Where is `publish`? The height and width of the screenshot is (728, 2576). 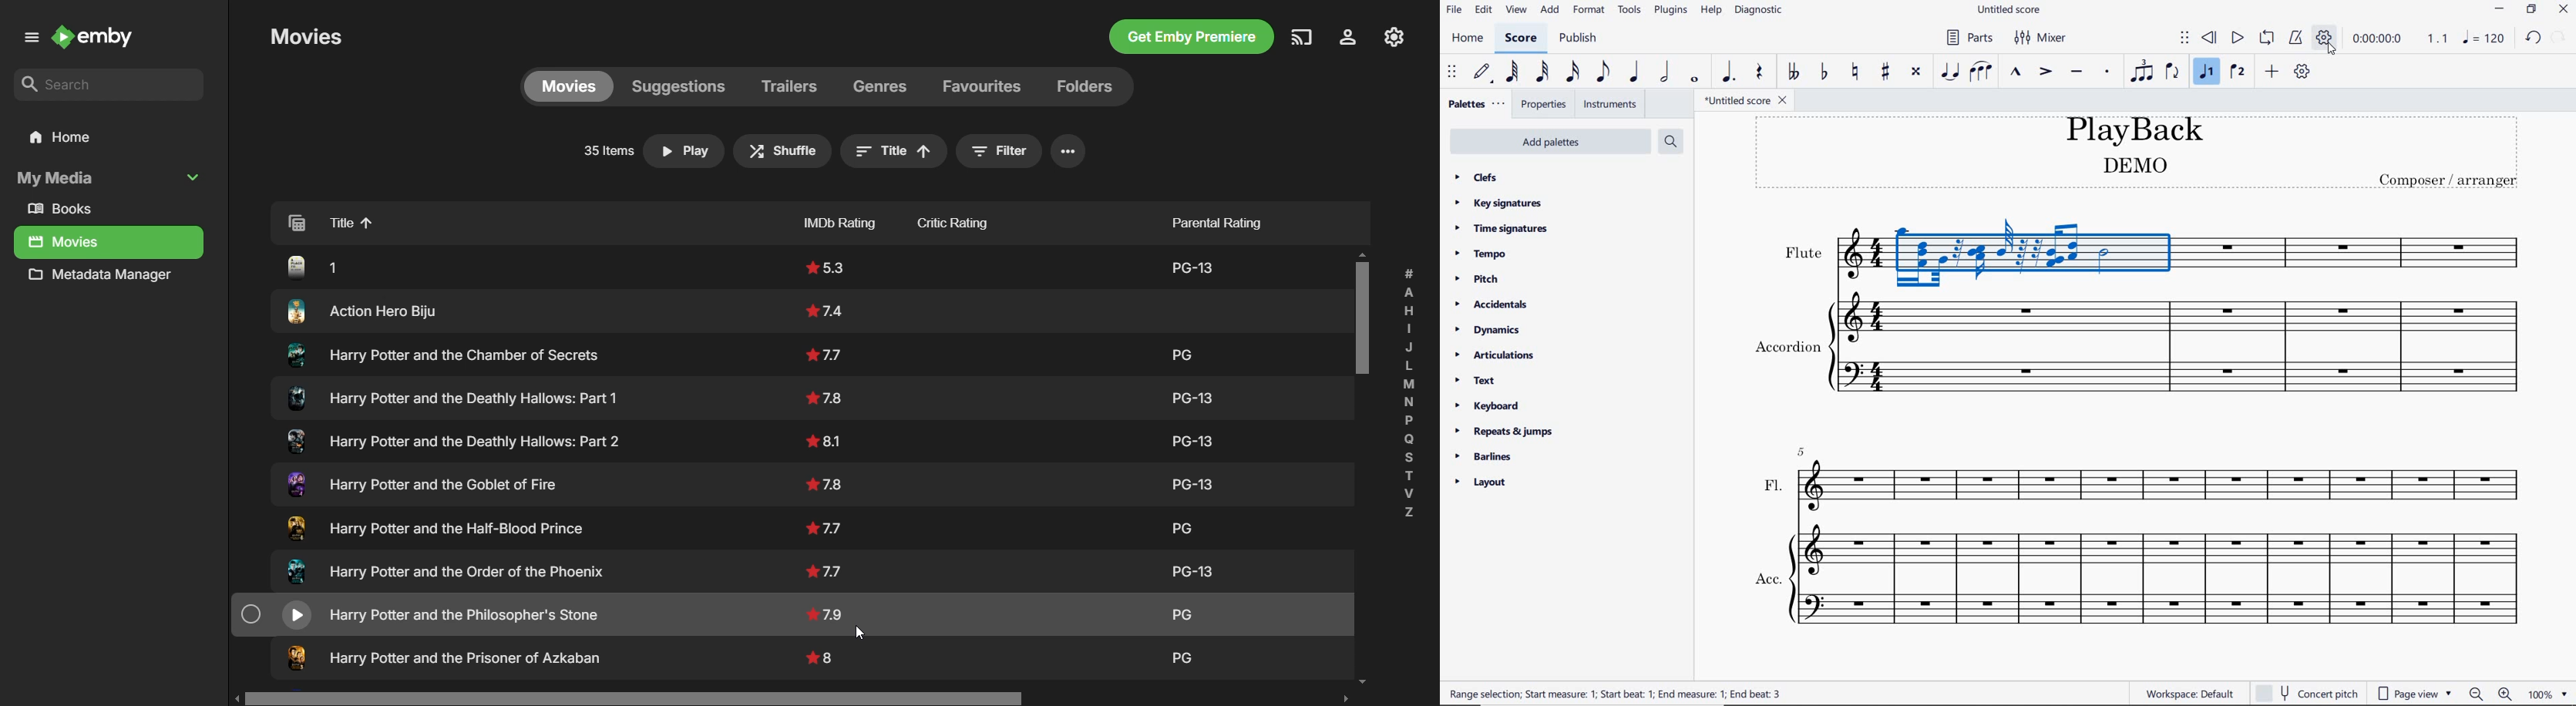
publish is located at coordinates (1581, 37).